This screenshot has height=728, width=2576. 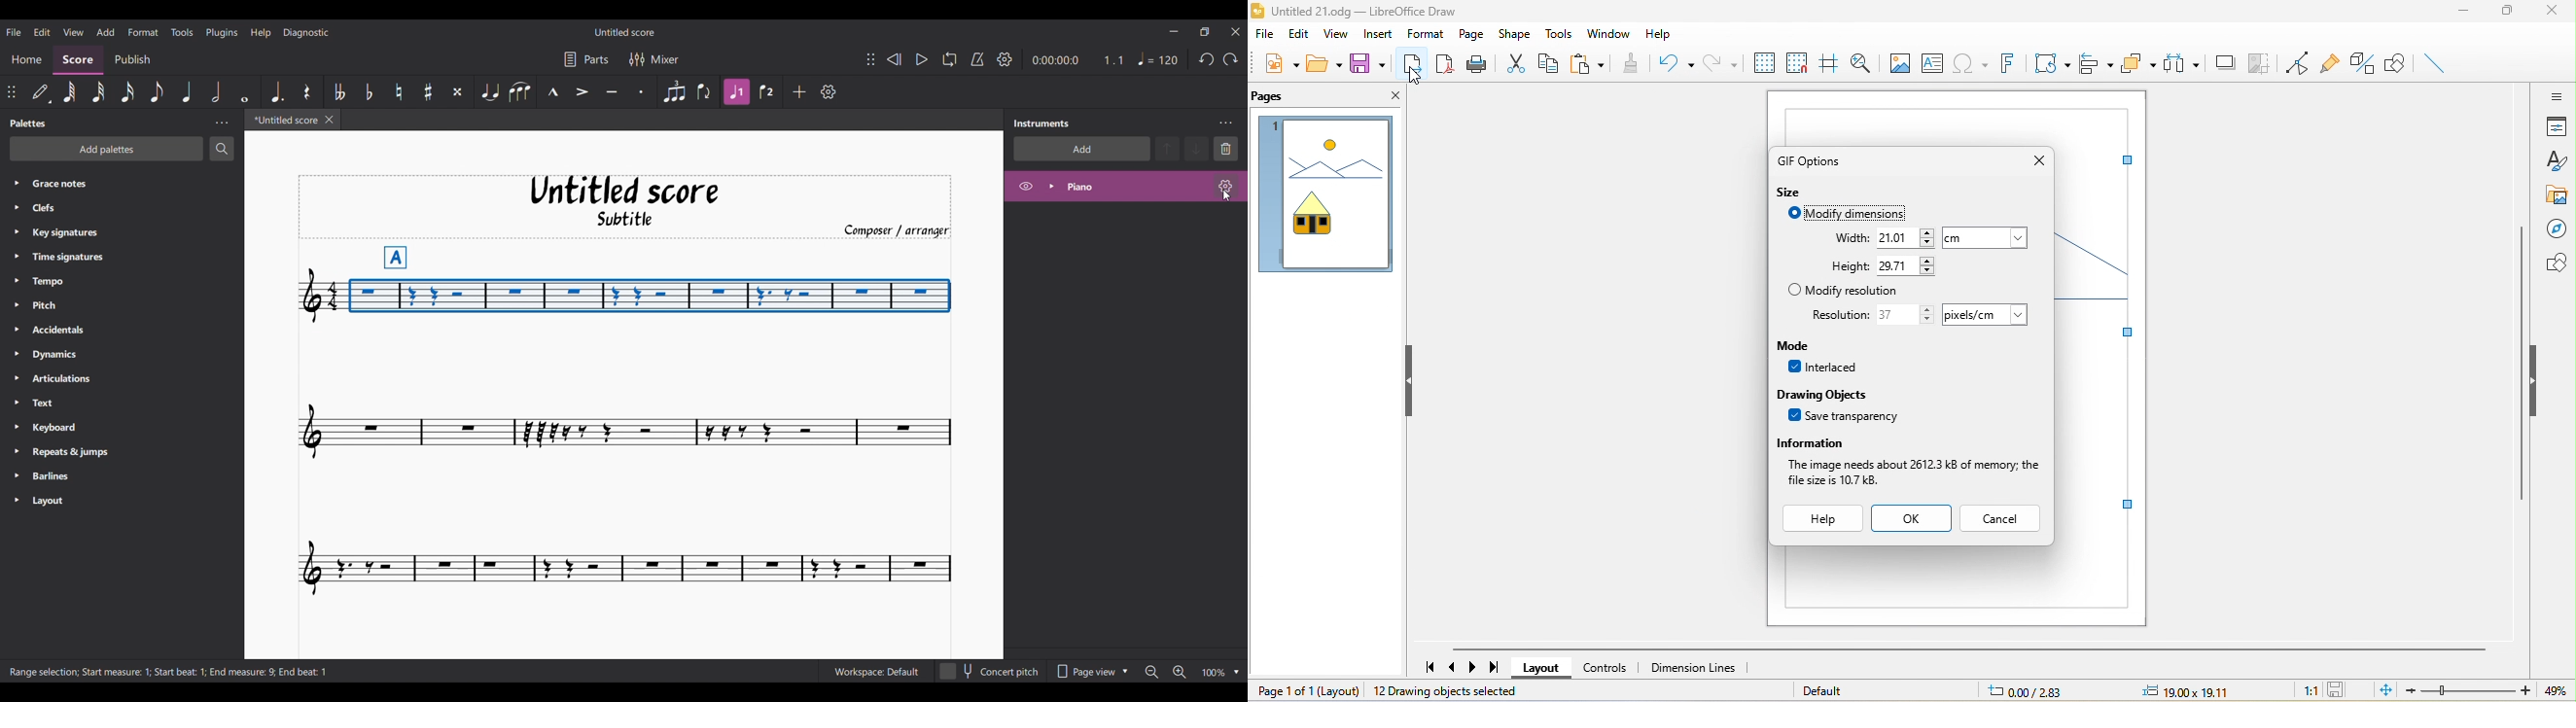 What do you see at coordinates (1816, 346) in the screenshot?
I see `mode` at bounding box center [1816, 346].